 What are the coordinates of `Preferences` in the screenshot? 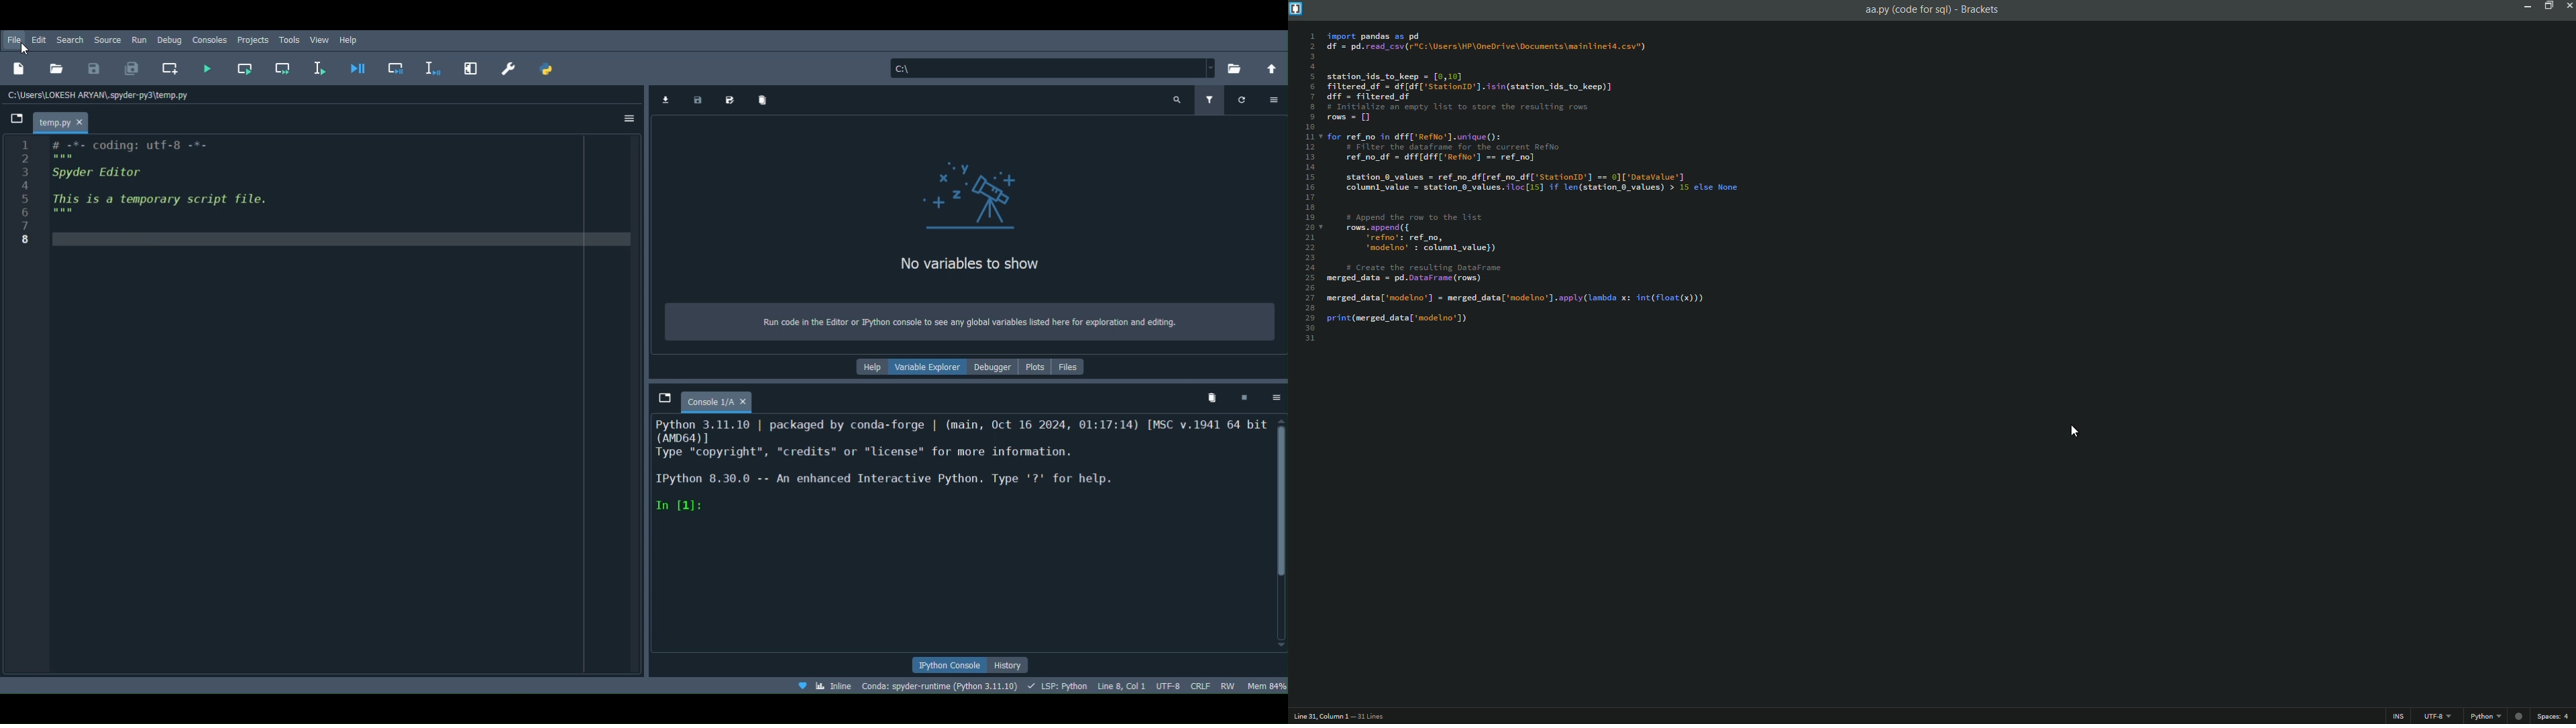 It's located at (511, 68).